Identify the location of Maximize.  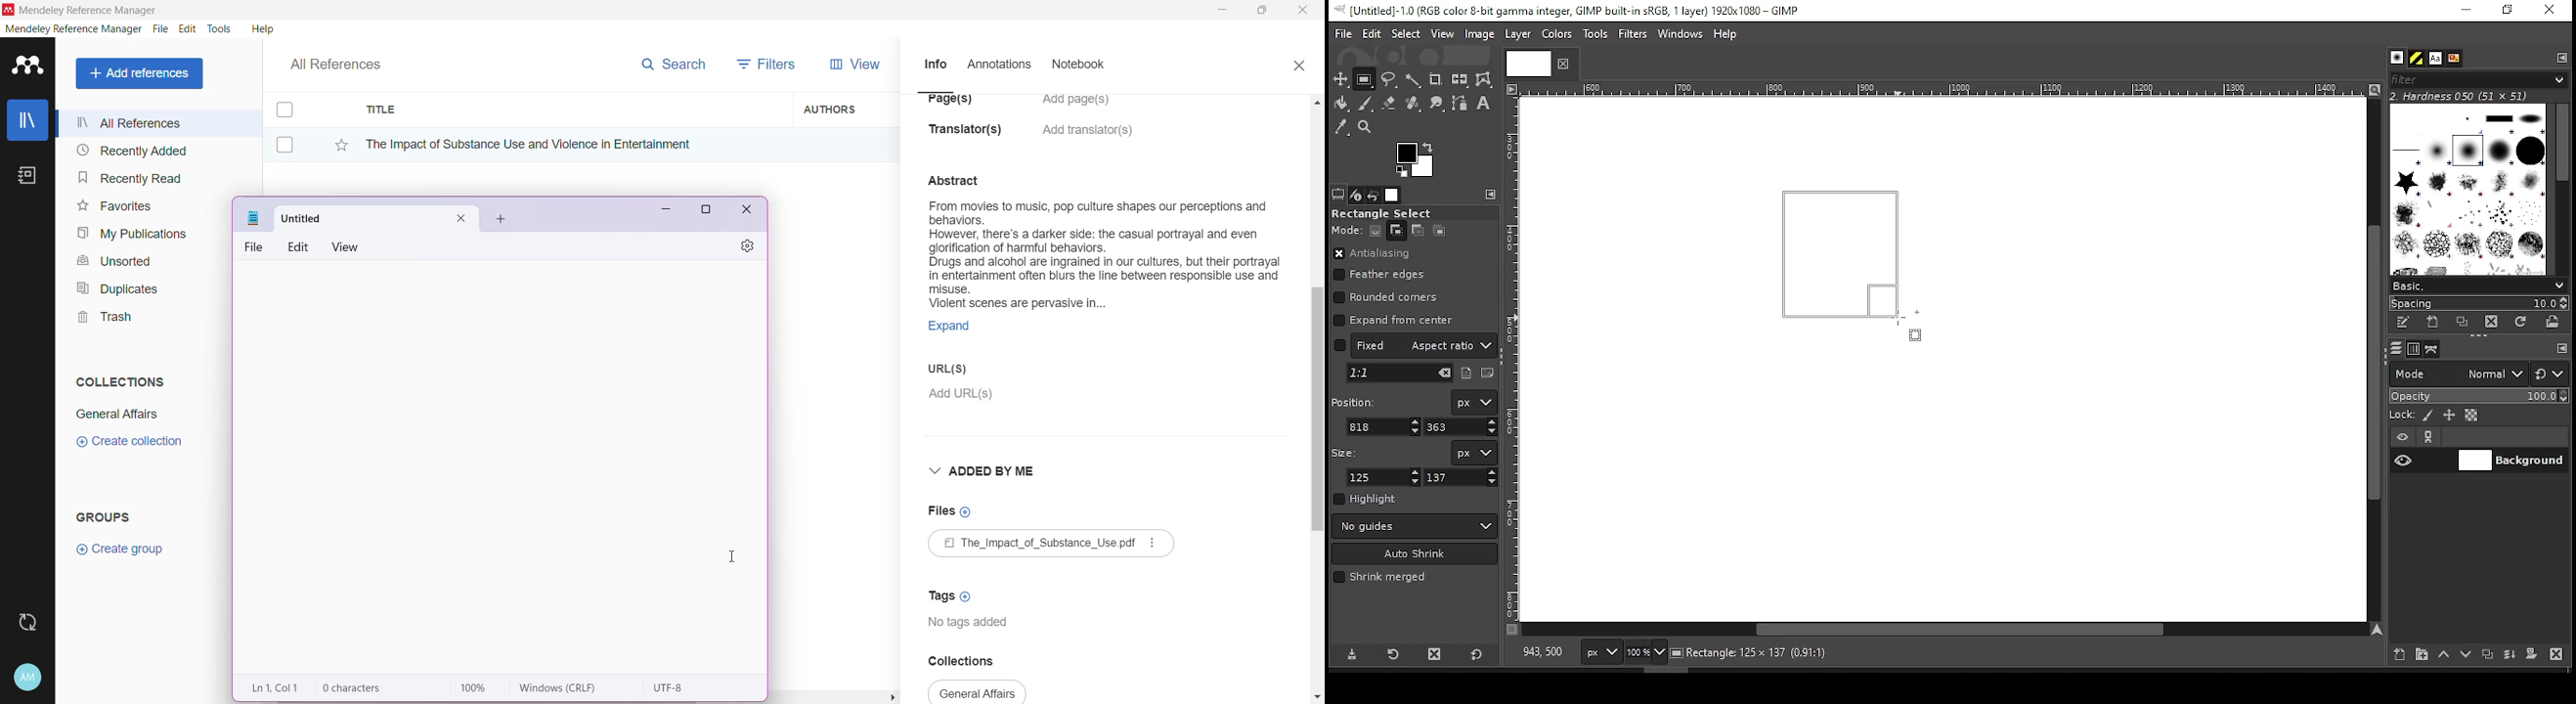
(706, 212).